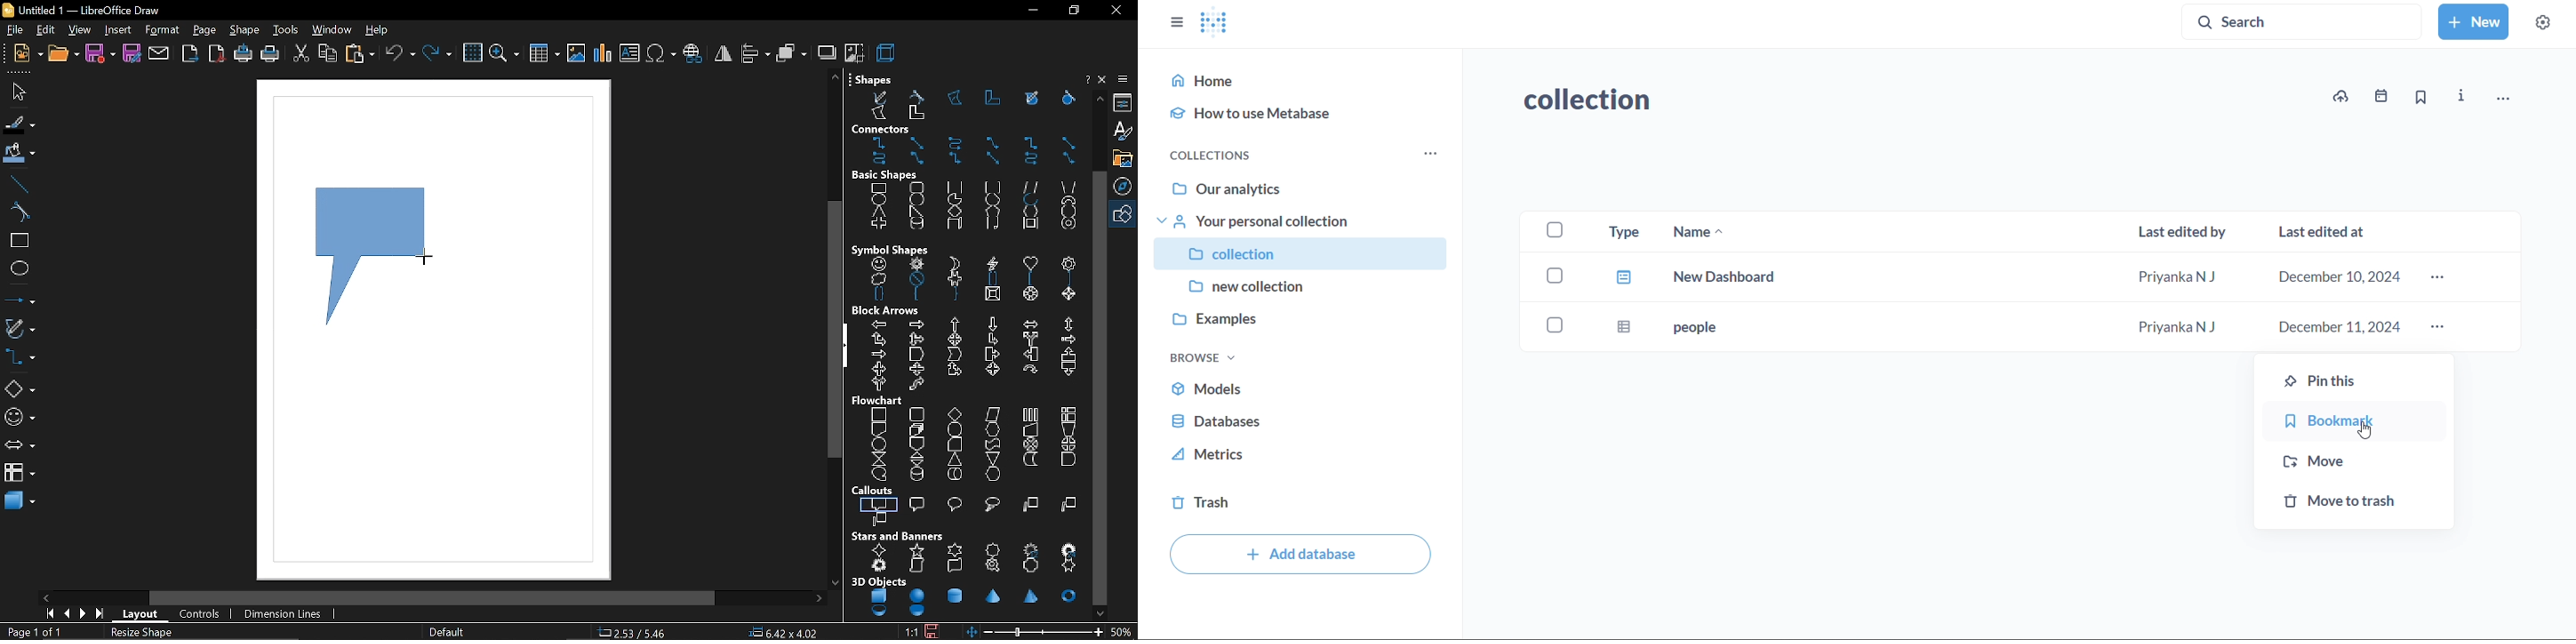 This screenshot has height=644, width=2576. I want to click on file, so click(14, 29).